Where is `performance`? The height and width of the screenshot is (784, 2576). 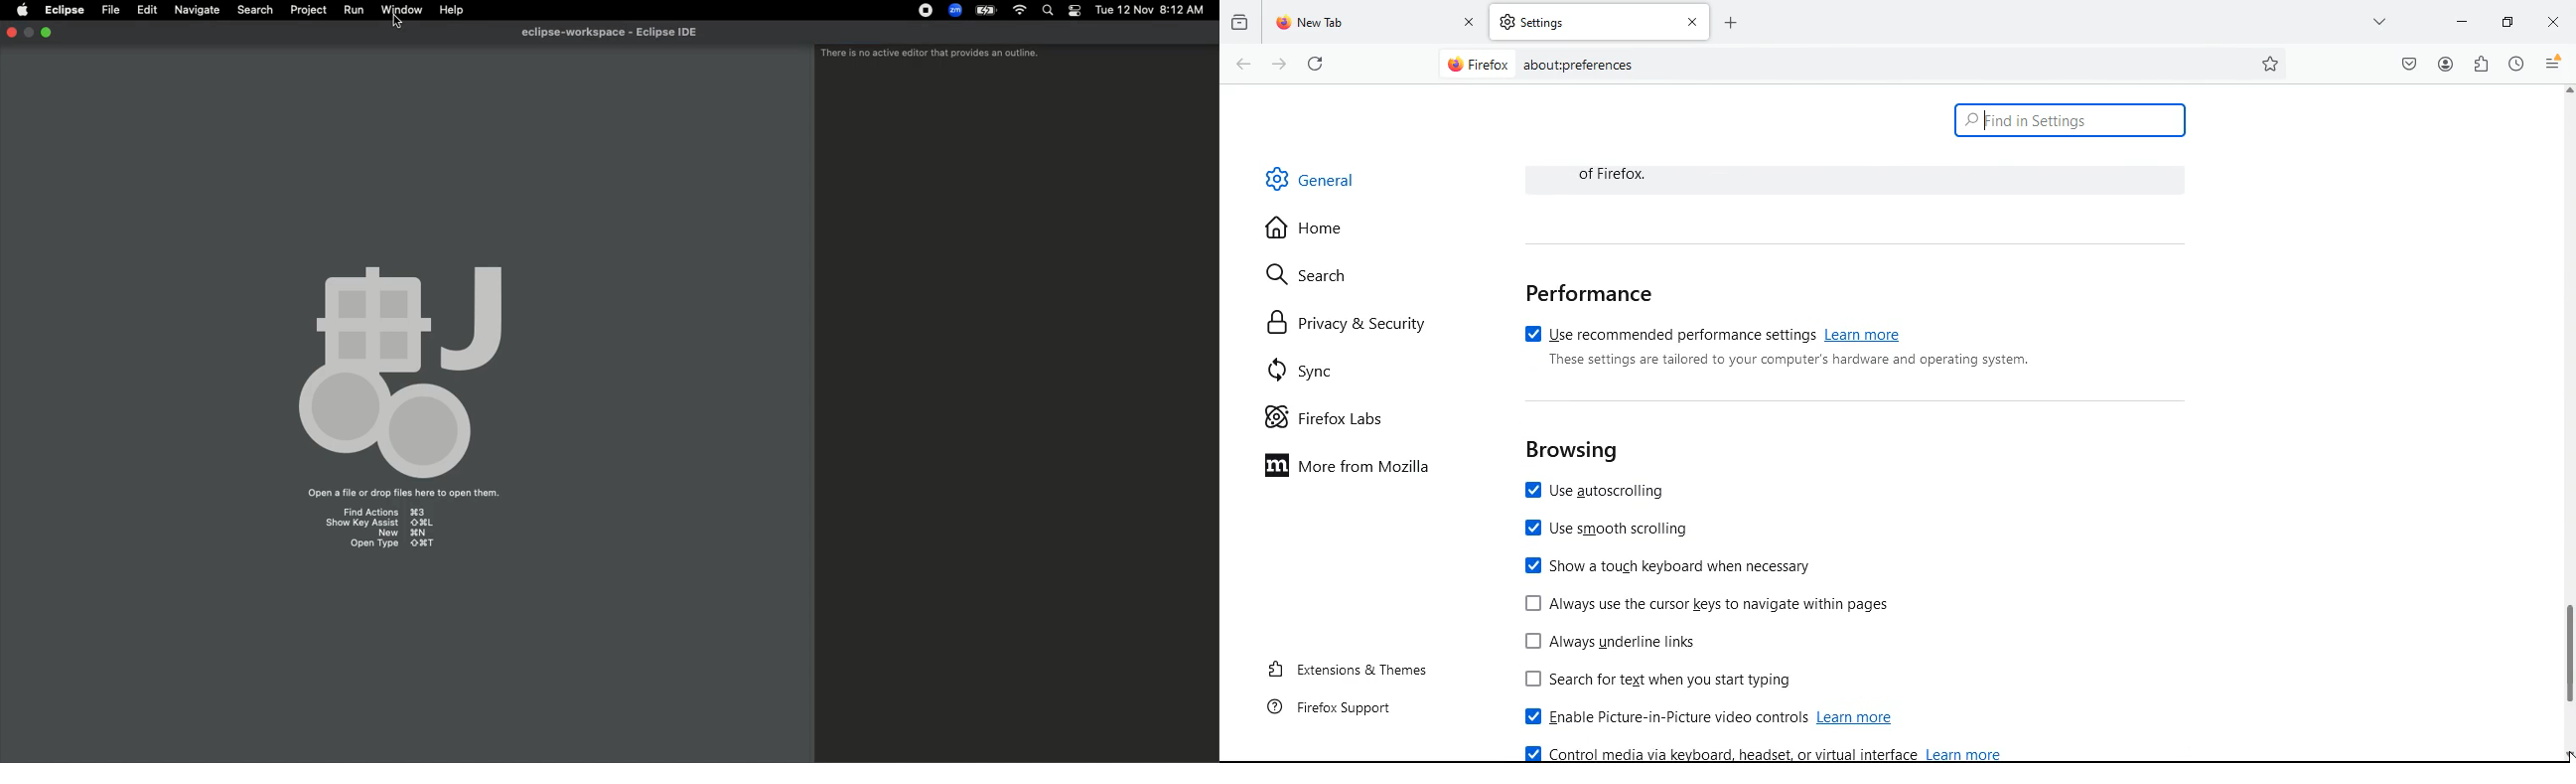 performance is located at coordinates (1591, 293).